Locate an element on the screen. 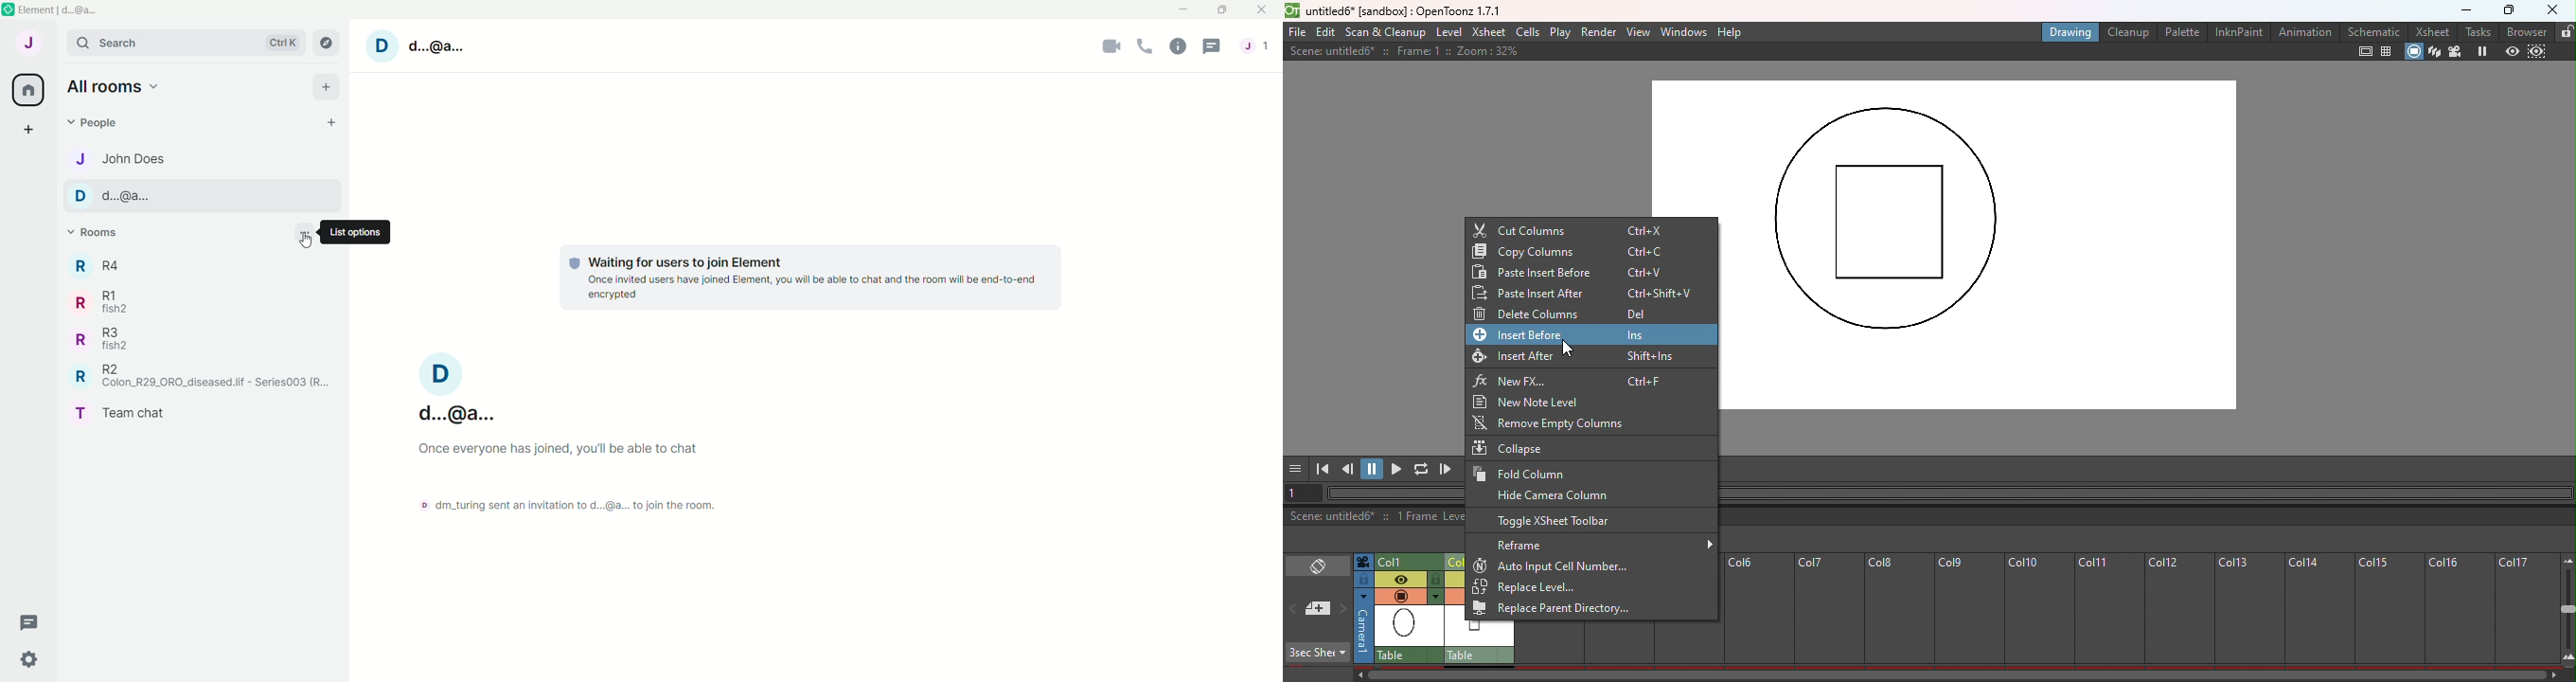 The width and height of the screenshot is (2576, 700). Quick Settings is located at coordinates (30, 661).